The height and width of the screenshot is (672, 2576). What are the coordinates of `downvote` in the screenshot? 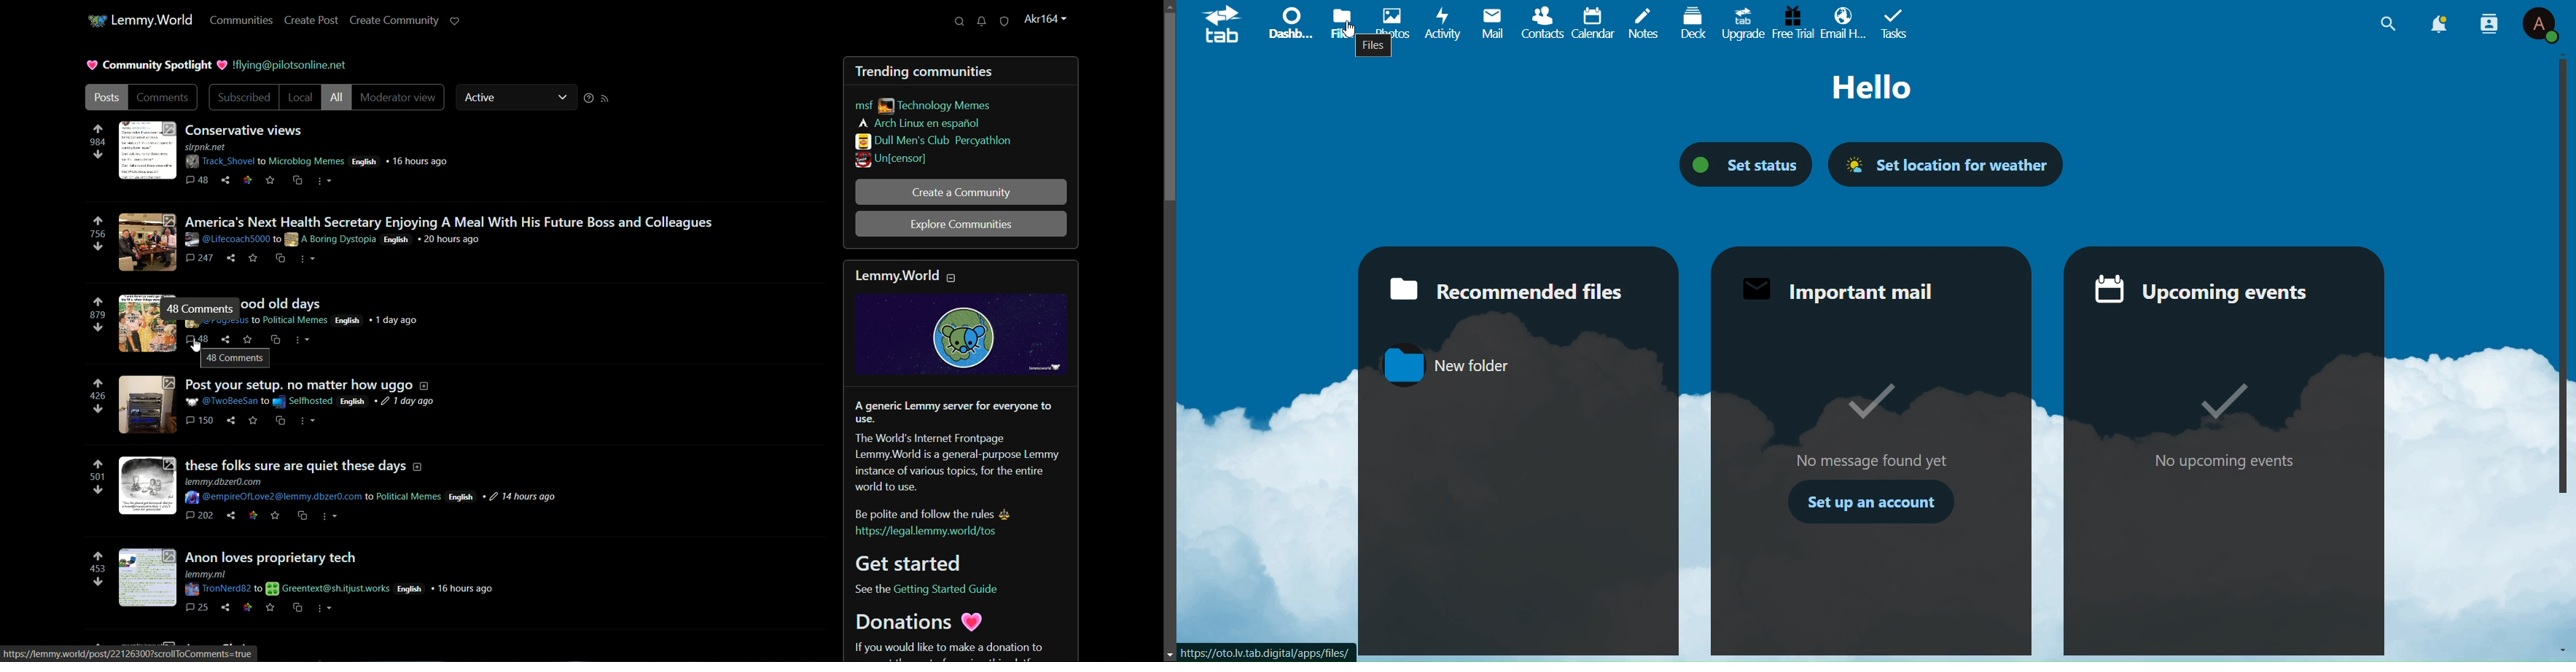 It's located at (97, 156).